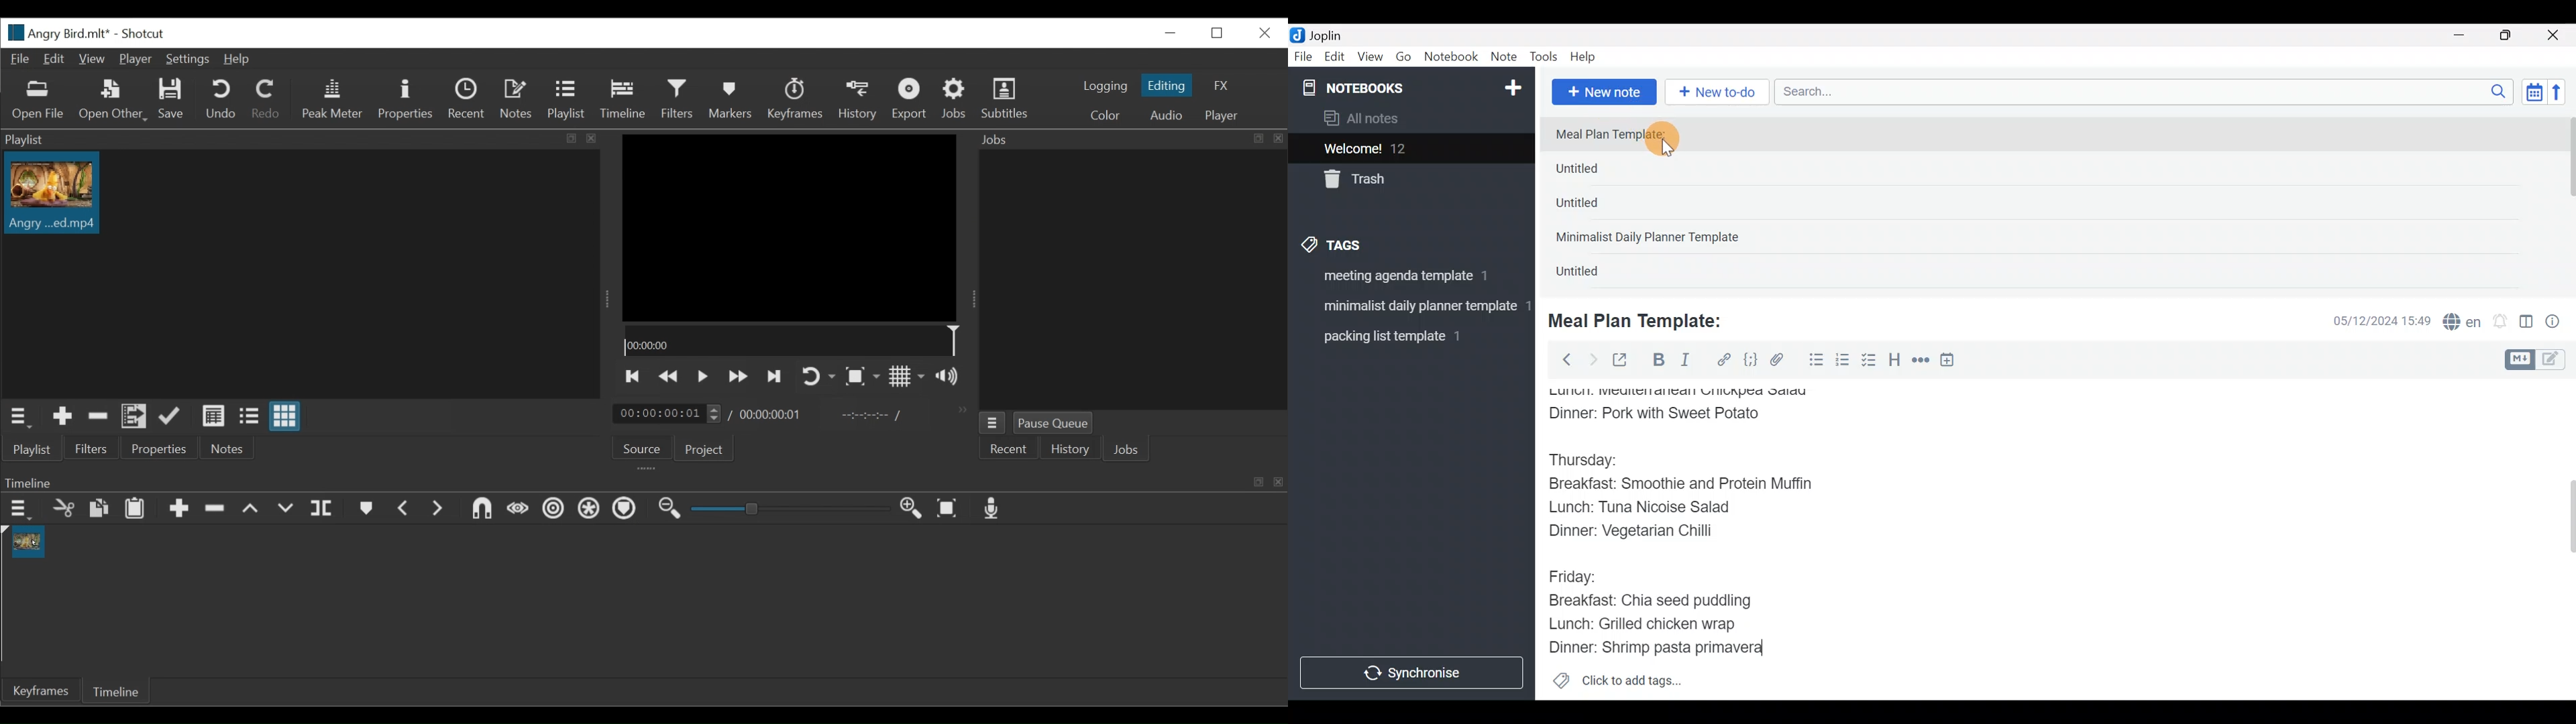 The height and width of the screenshot is (728, 2576). I want to click on Toggle editor layout, so click(2527, 323).